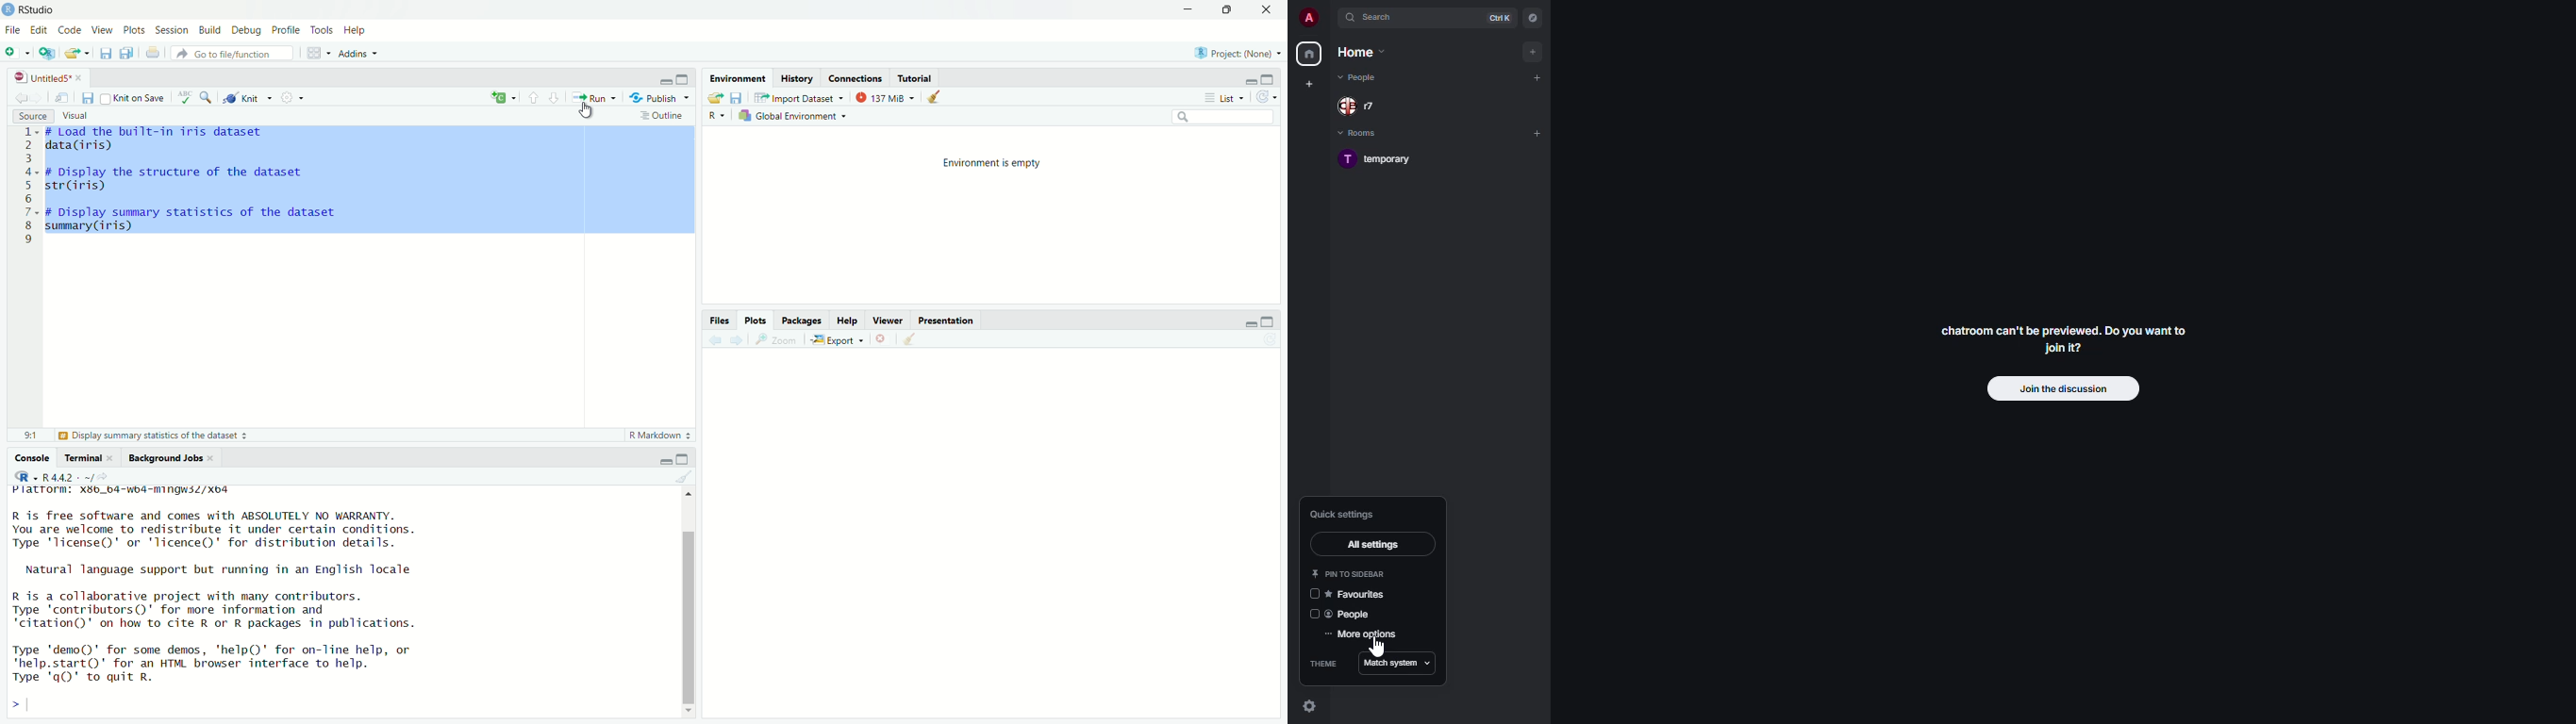 This screenshot has width=2576, height=728. I want to click on Zoom, so click(775, 340).